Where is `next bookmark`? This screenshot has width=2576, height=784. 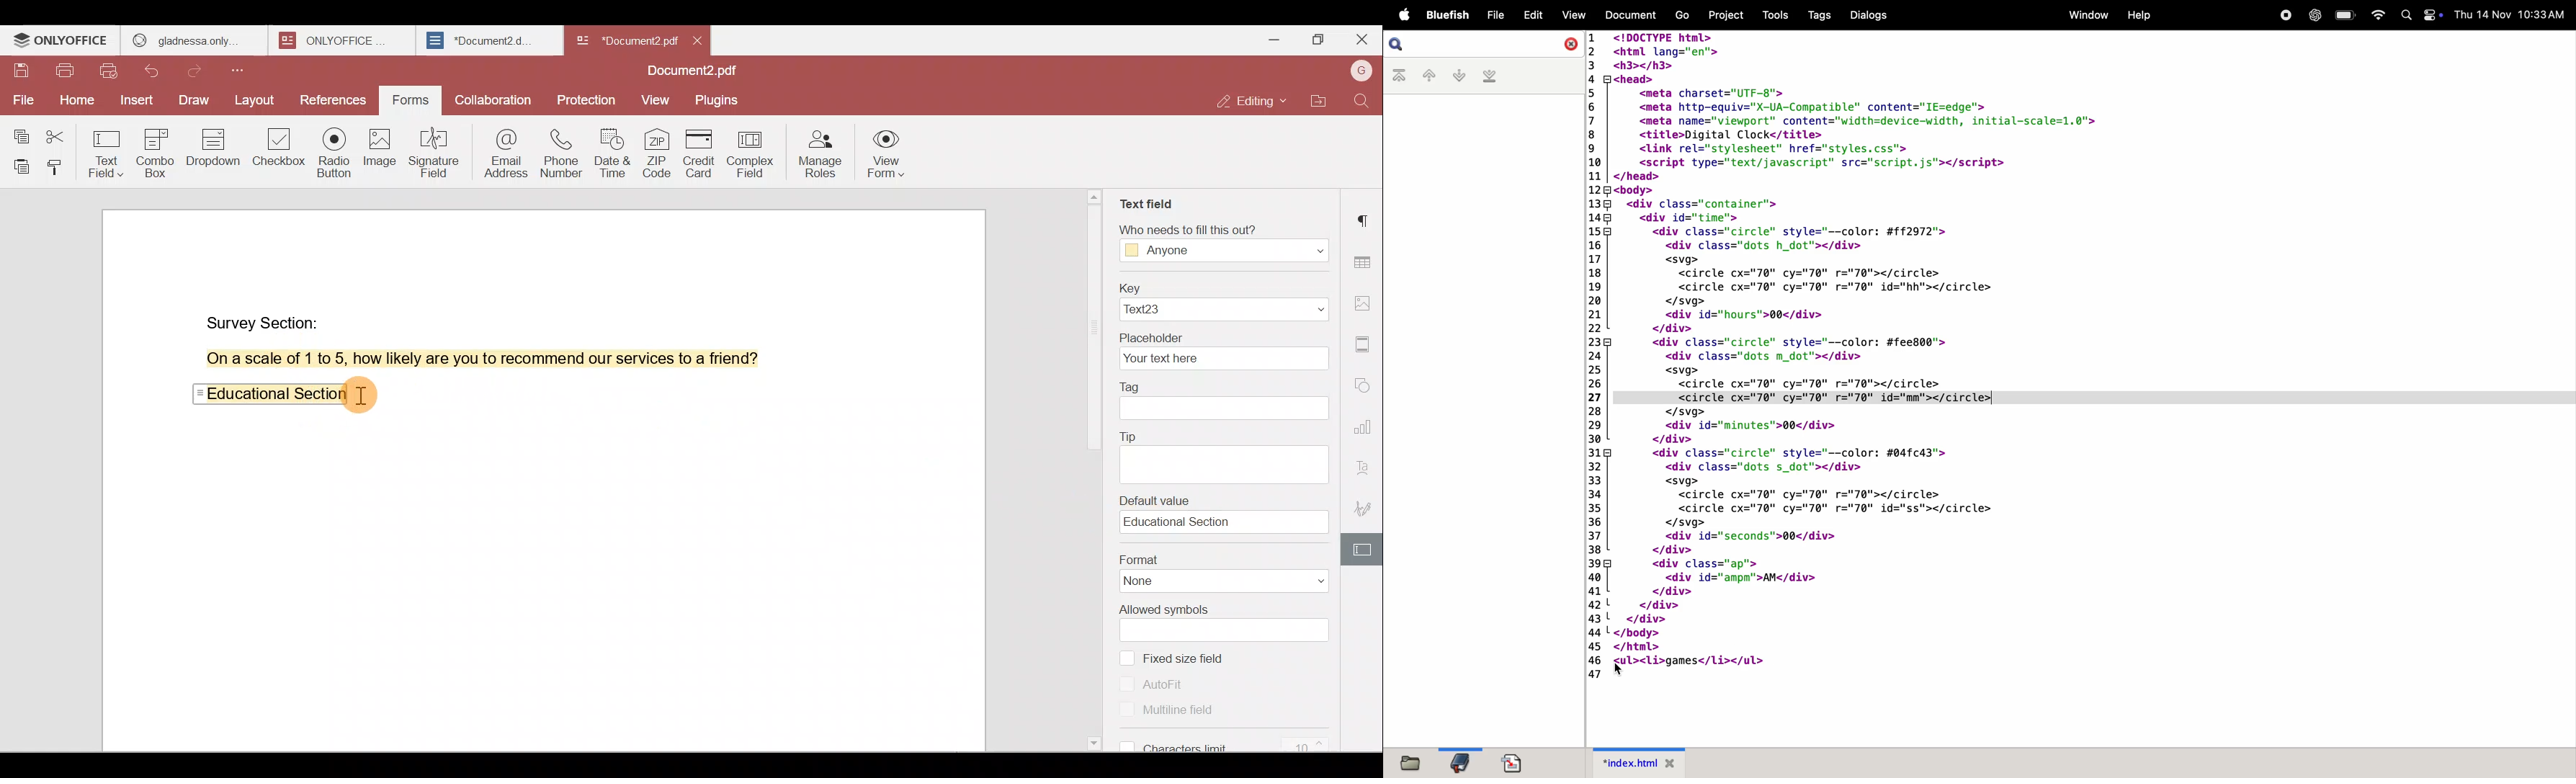
next bookmark is located at coordinates (1458, 76).